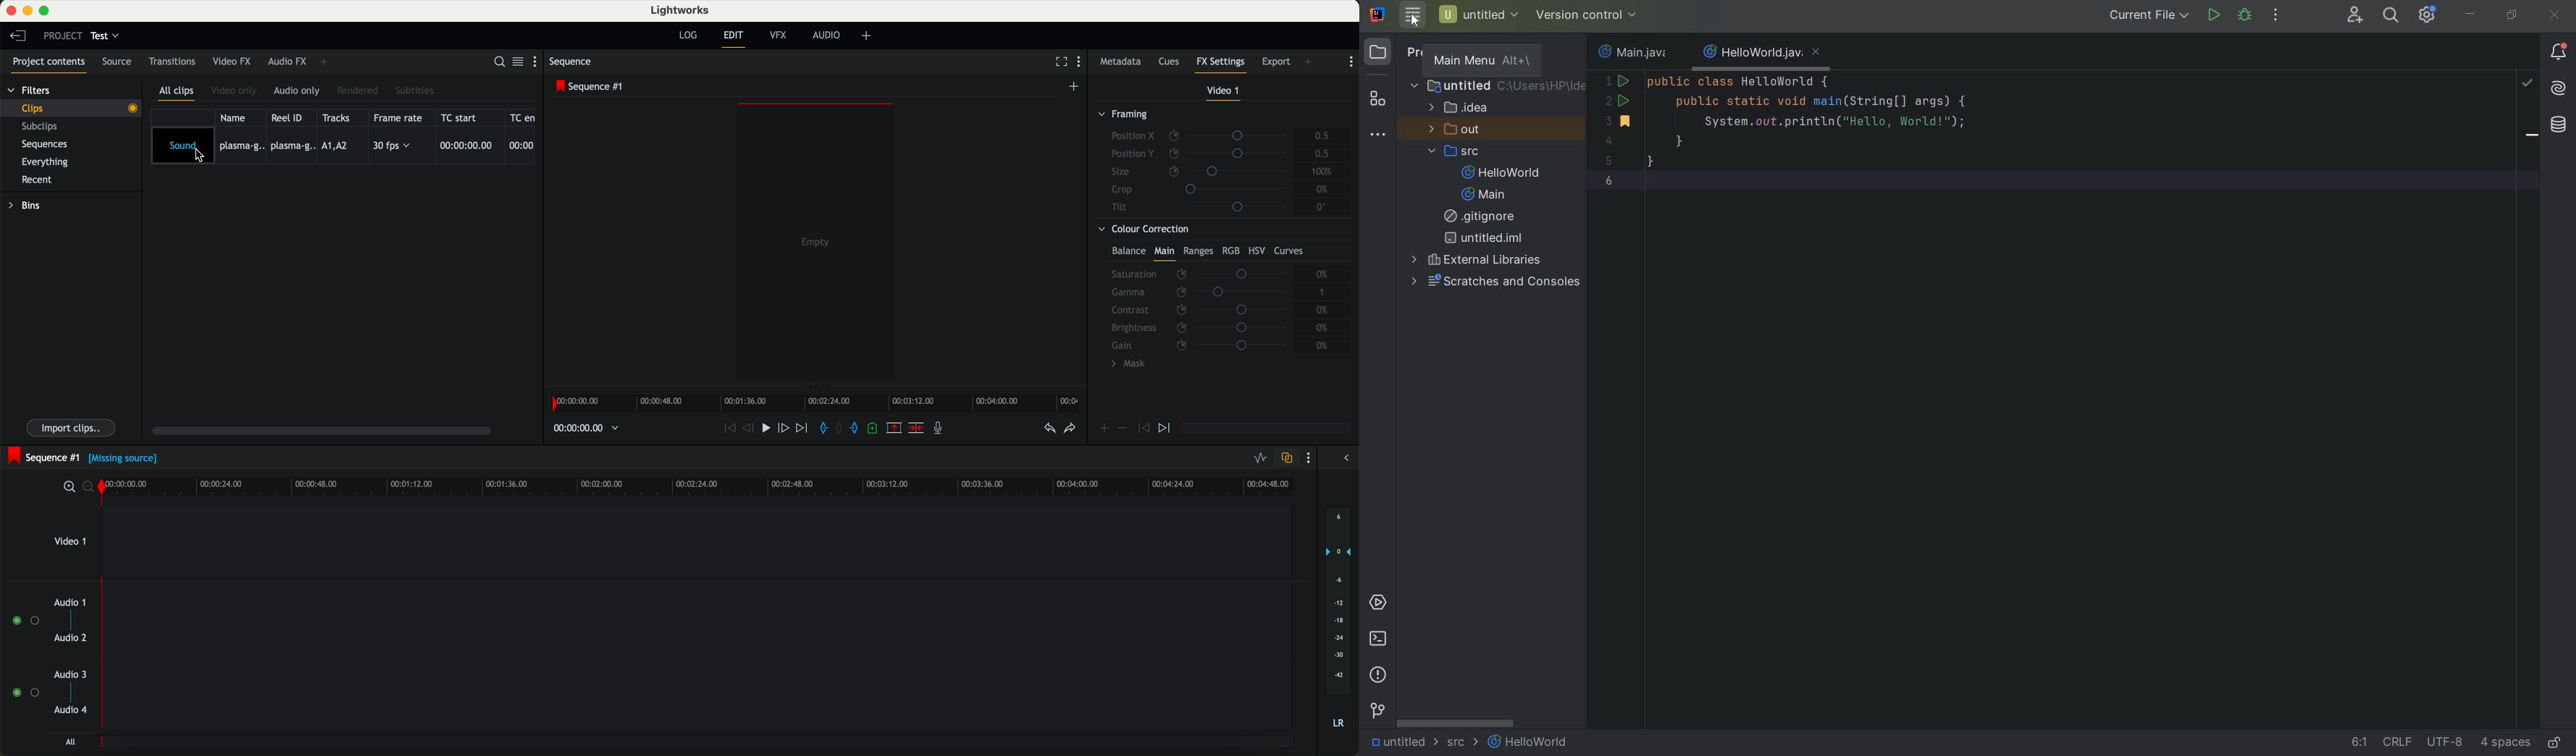 Image resolution: width=2576 pixels, height=756 pixels. I want to click on name, so click(236, 117).